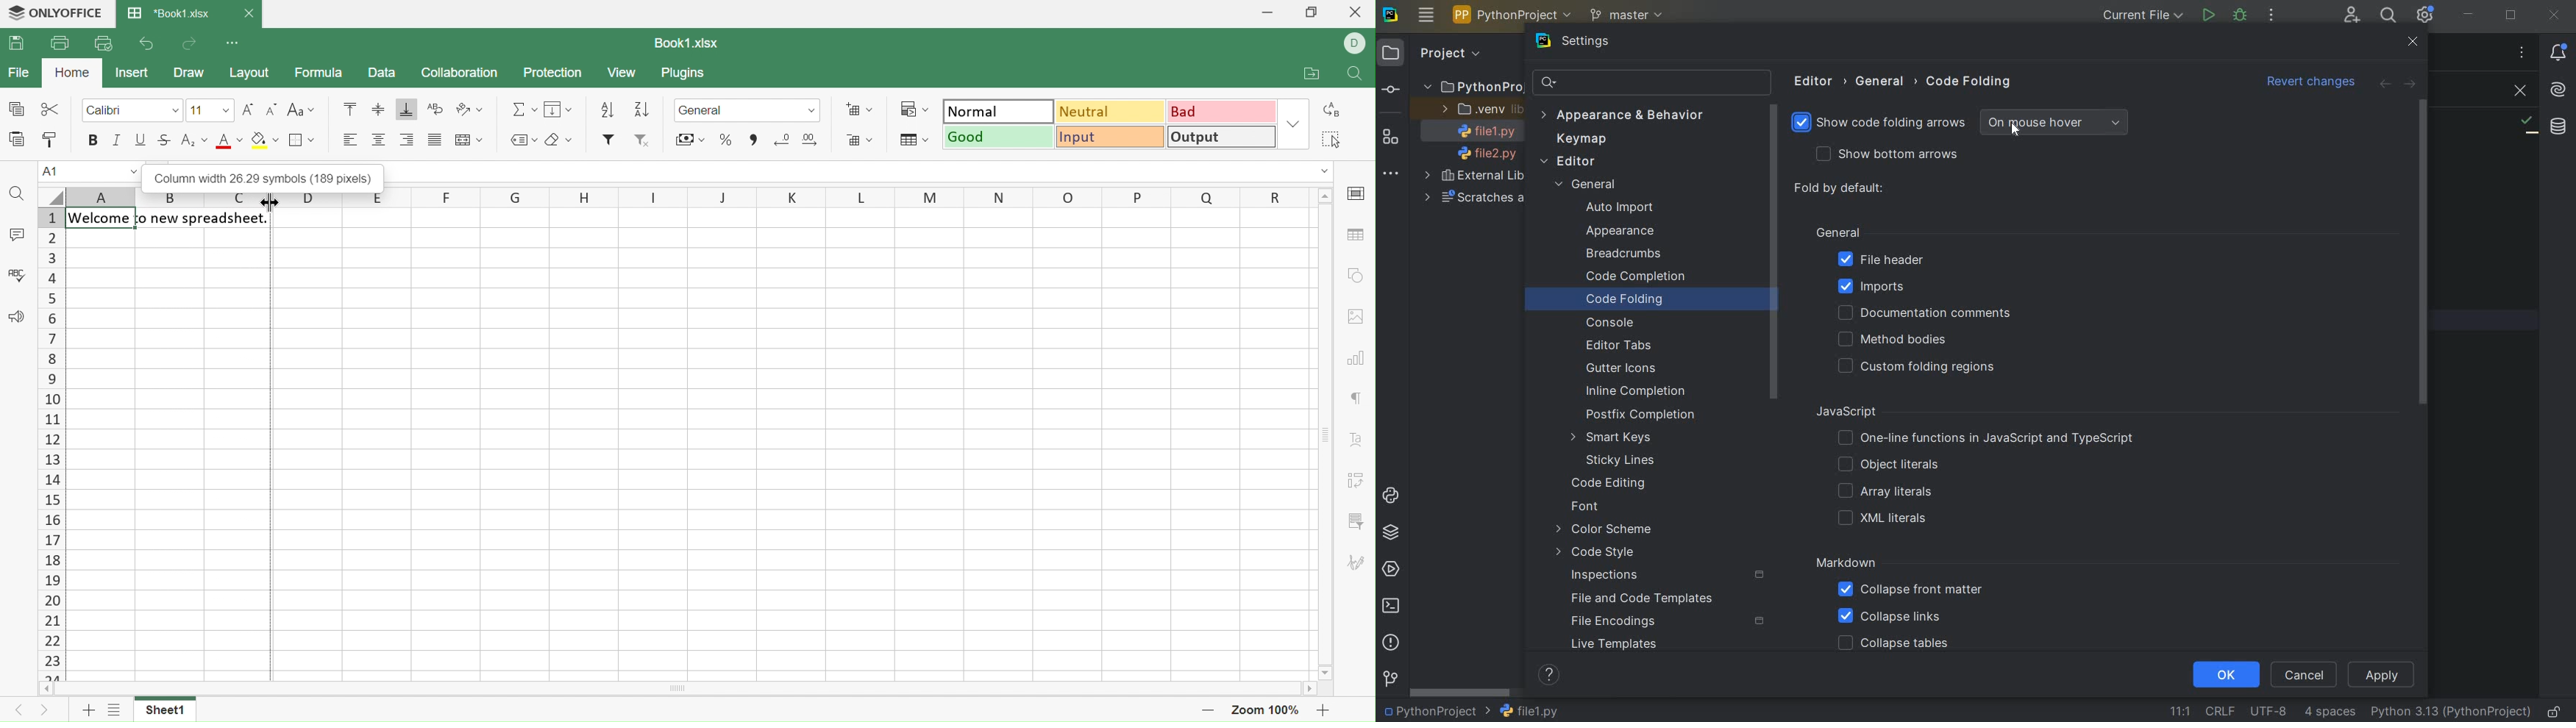 The width and height of the screenshot is (2576, 728). What do you see at coordinates (2427, 16) in the screenshot?
I see `IDE AND PROJECT SETTINGS` at bounding box center [2427, 16].